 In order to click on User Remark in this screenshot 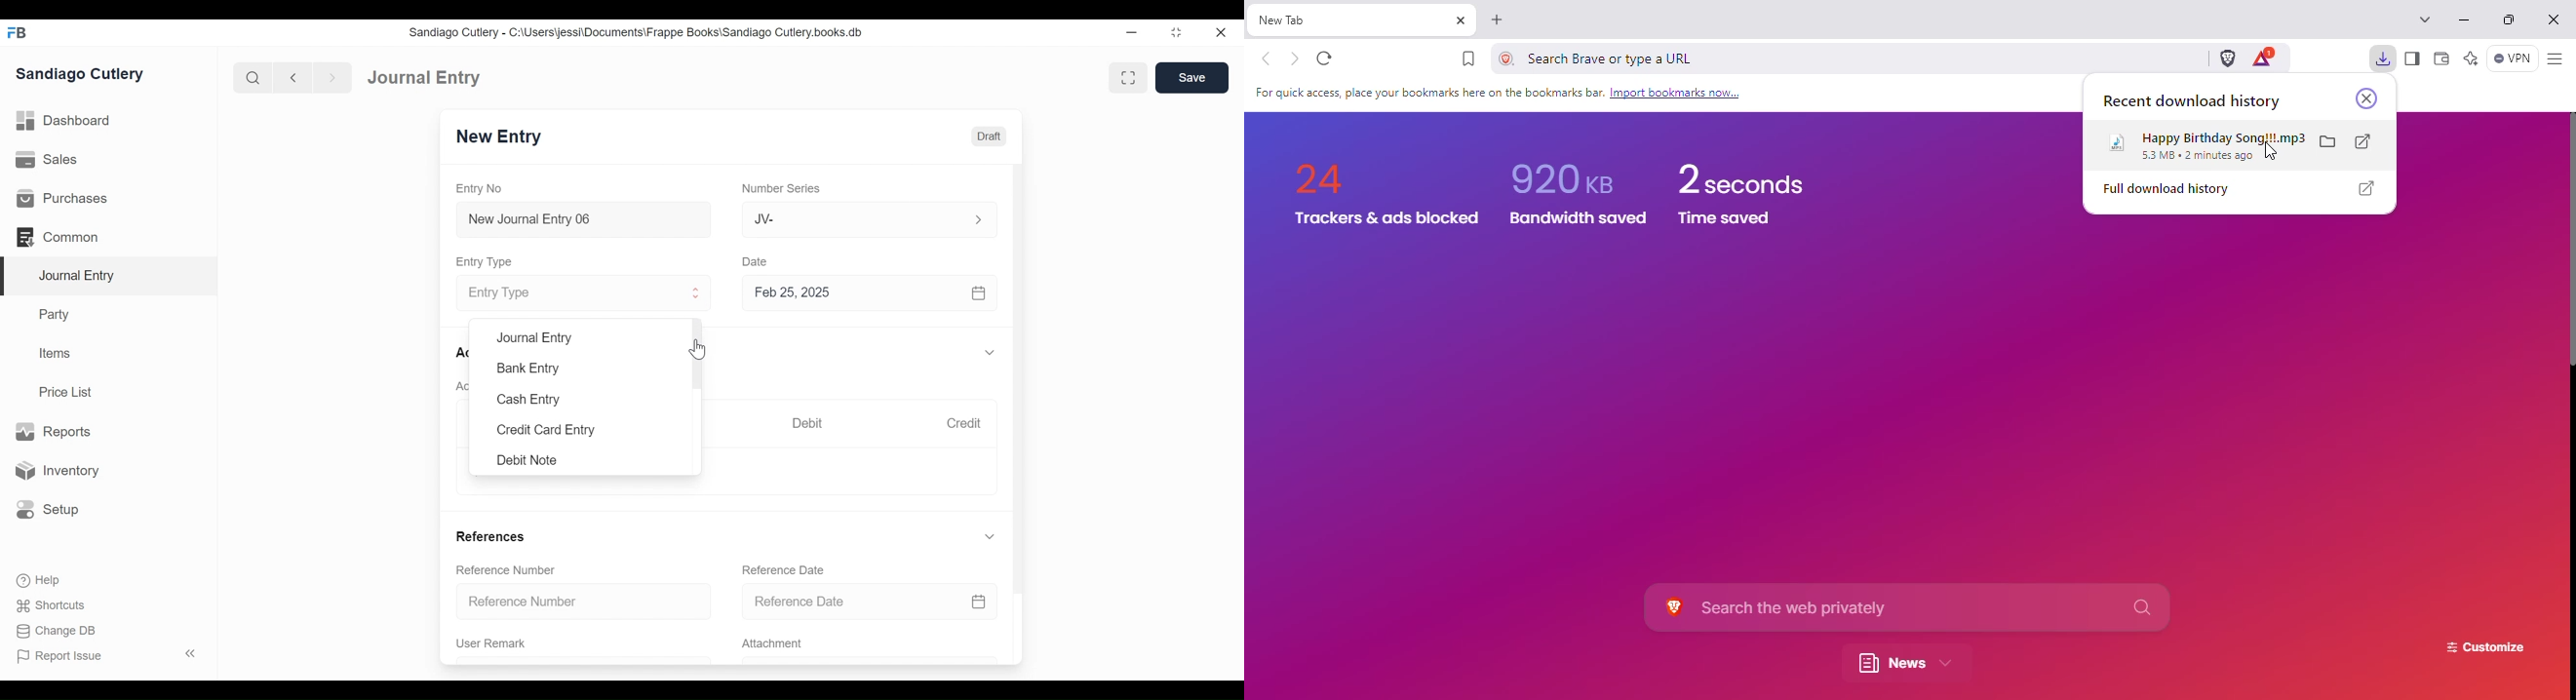, I will do `click(491, 643)`.